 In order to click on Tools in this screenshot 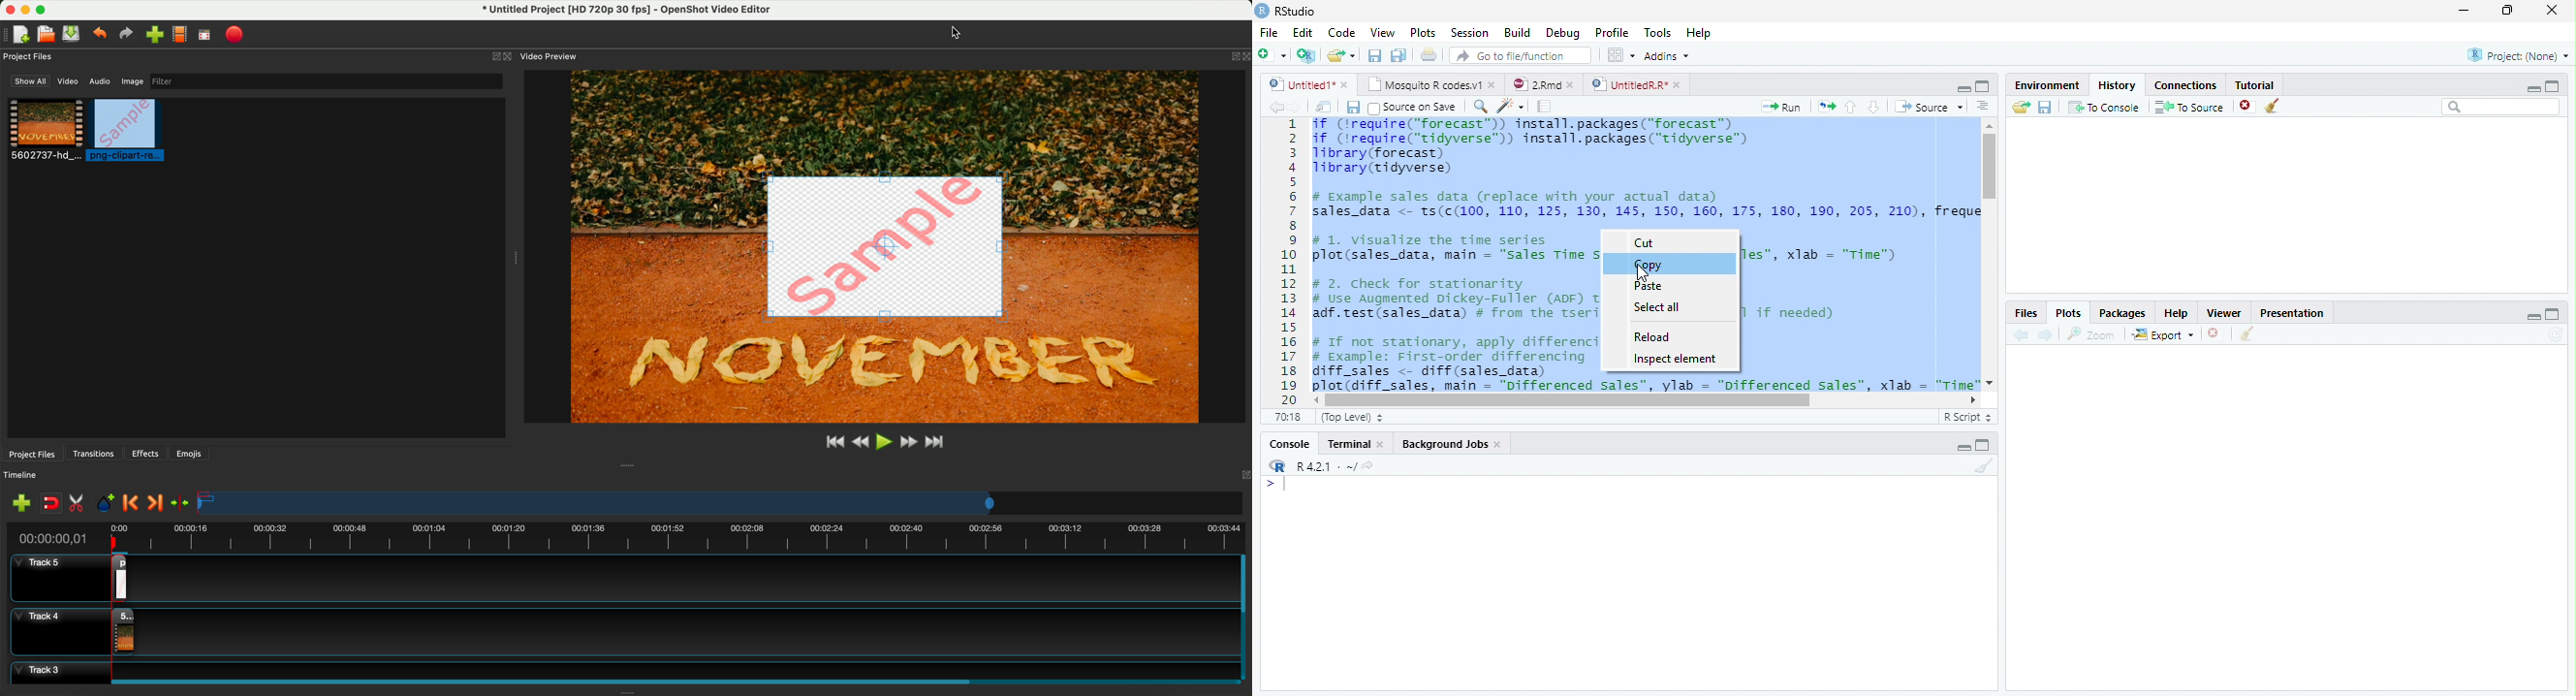, I will do `click(1656, 32)`.